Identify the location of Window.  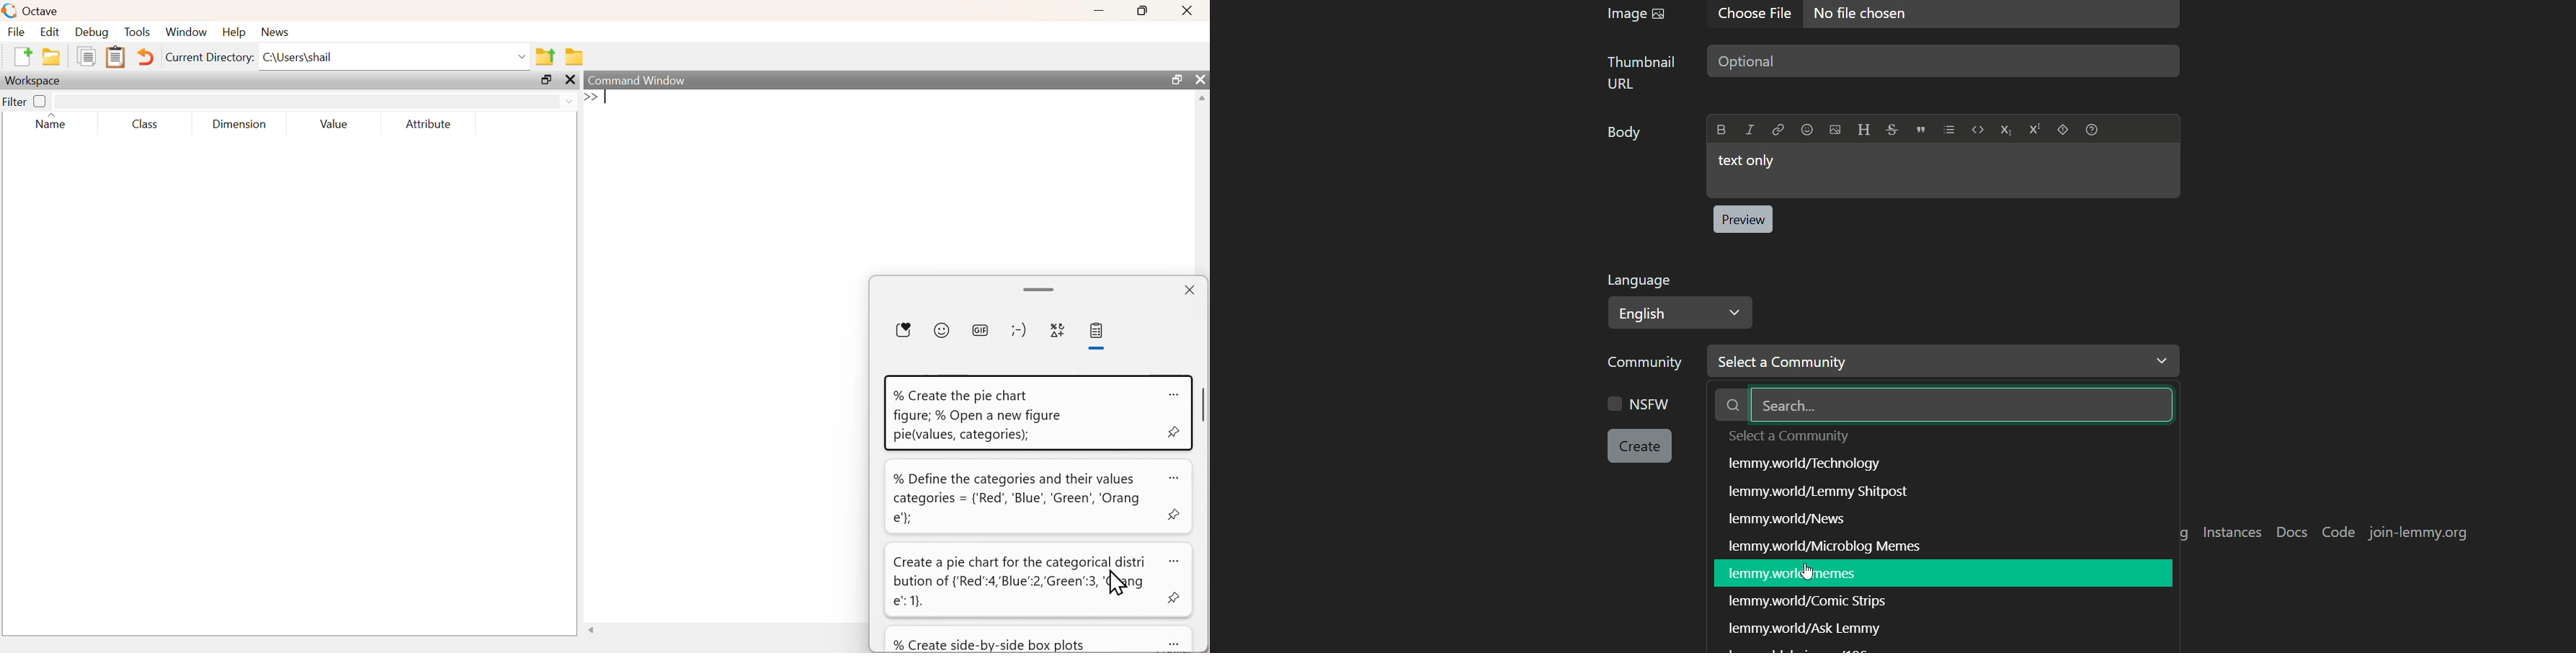
(187, 32).